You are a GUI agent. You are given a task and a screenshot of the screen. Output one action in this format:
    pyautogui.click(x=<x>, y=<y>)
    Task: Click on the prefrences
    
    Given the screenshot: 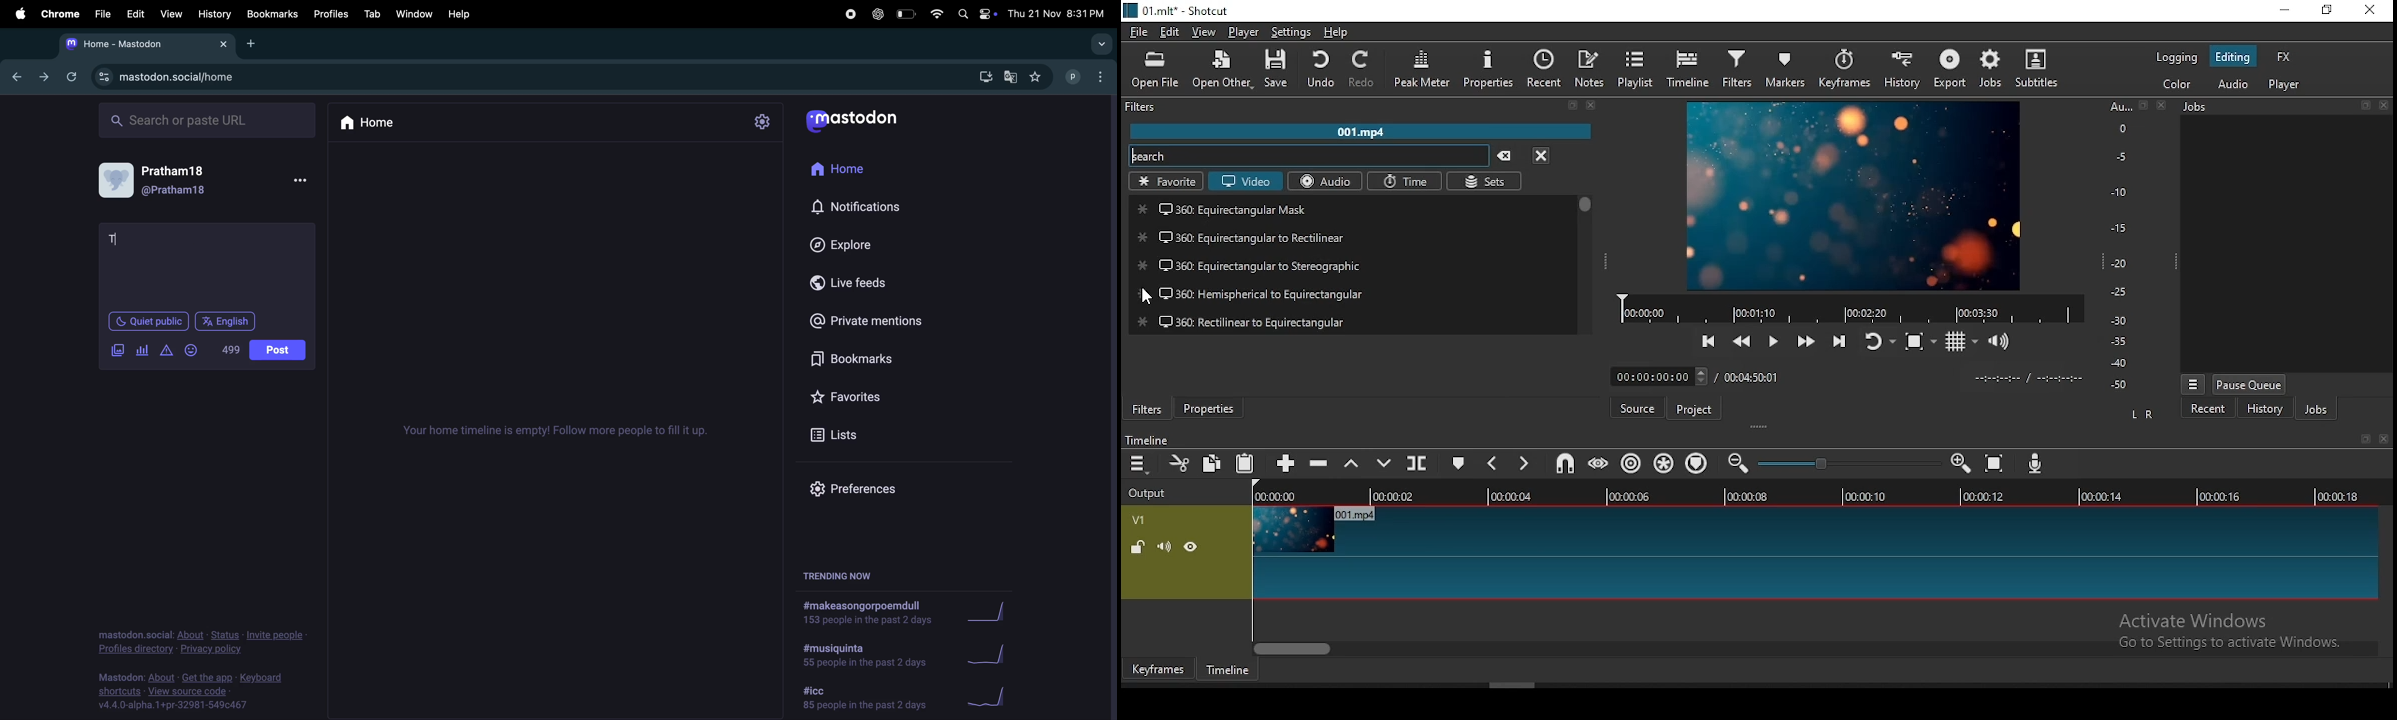 What is the action you would take?
    pyautogui.click(x=871, y=486)
    